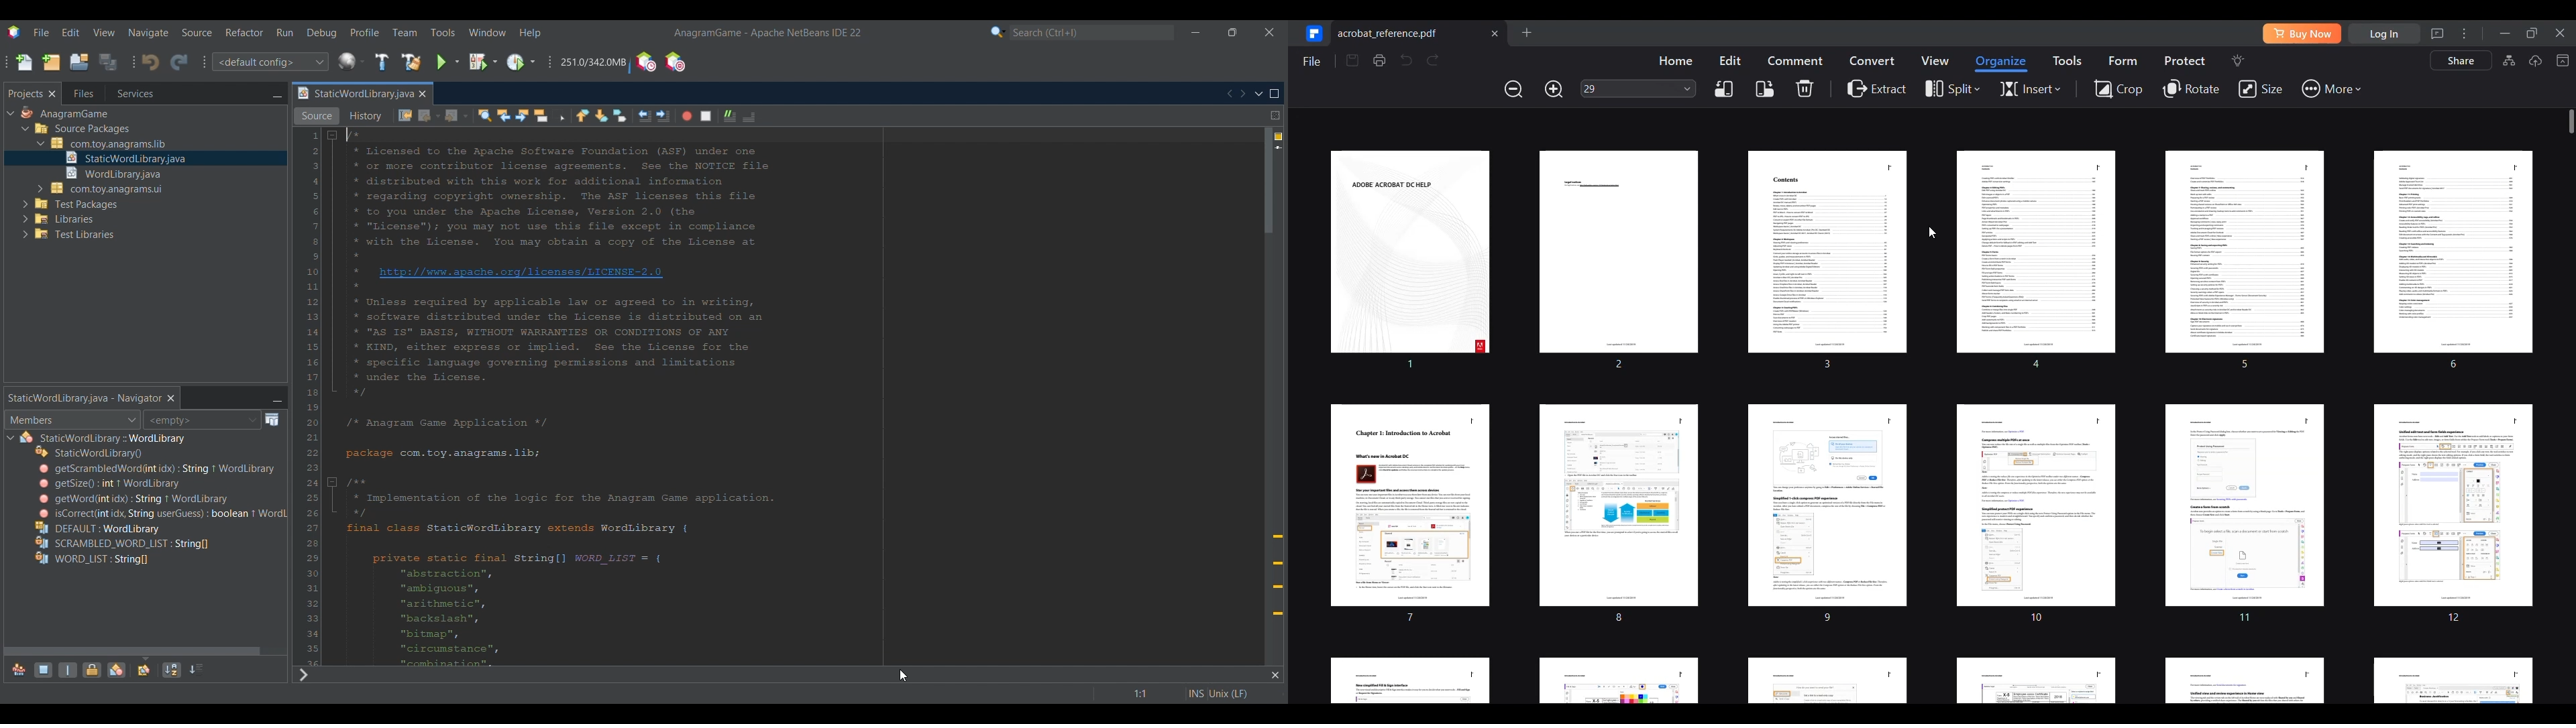  I want to click on Horizontal slide bar, so click(132, 652).